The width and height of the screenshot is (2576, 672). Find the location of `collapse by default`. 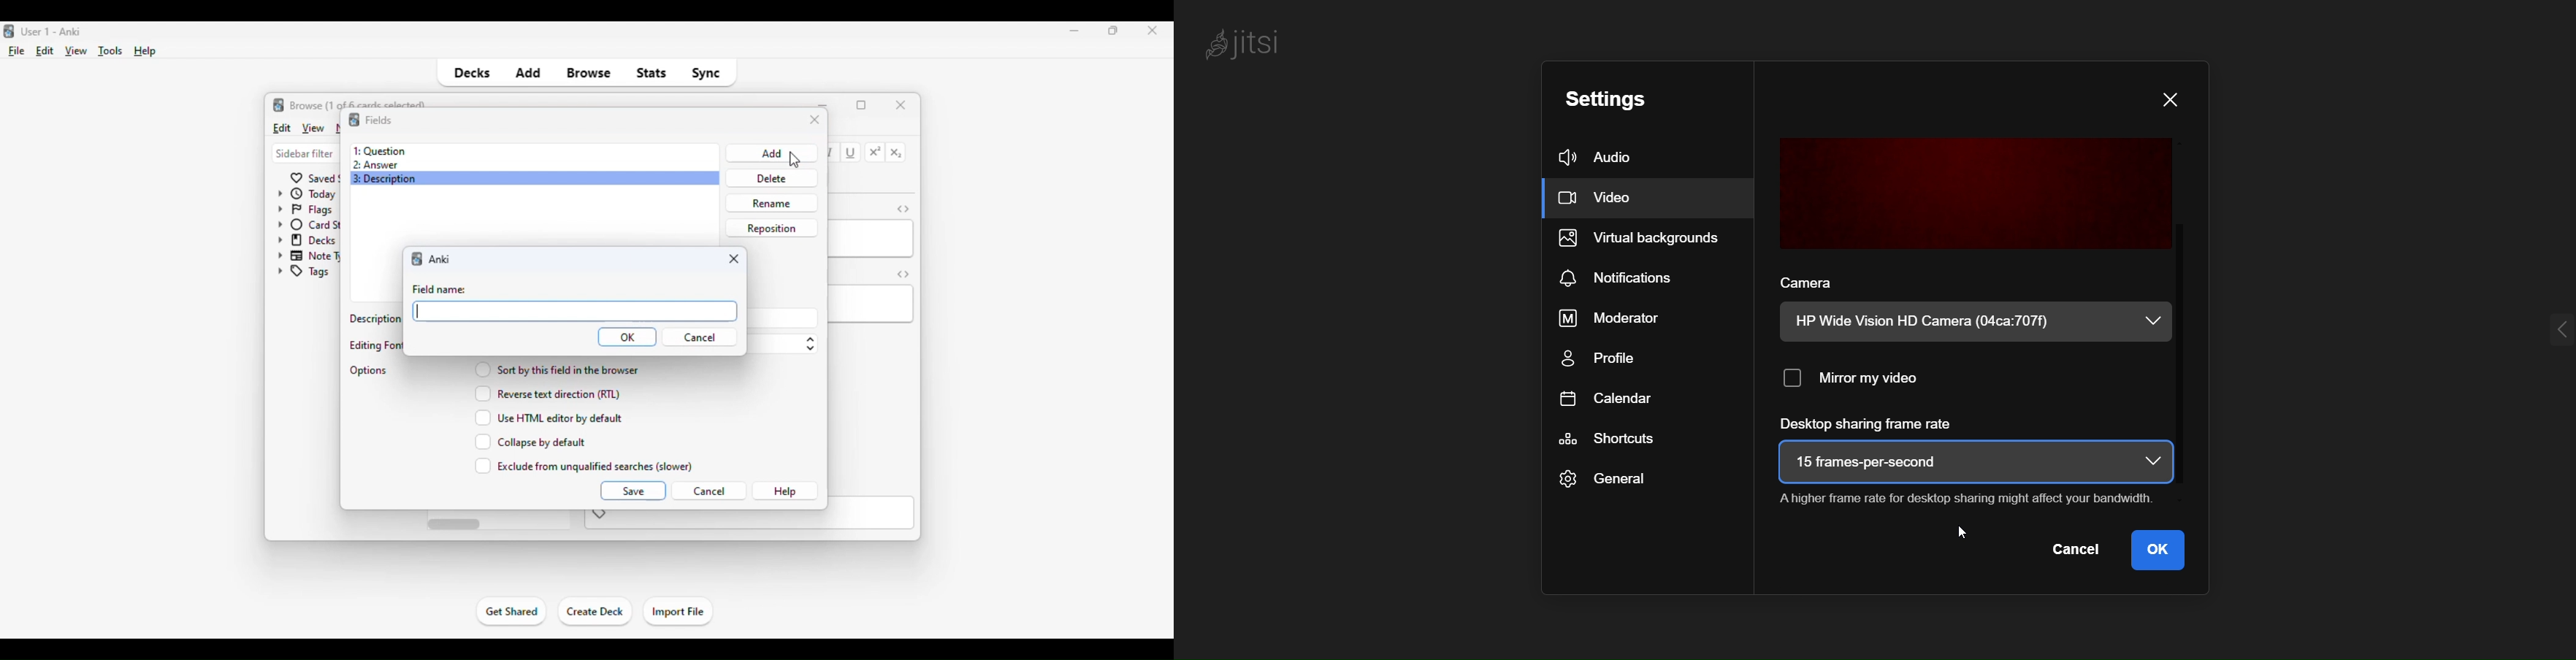

collapse by default is located at coordinates (531, 442).